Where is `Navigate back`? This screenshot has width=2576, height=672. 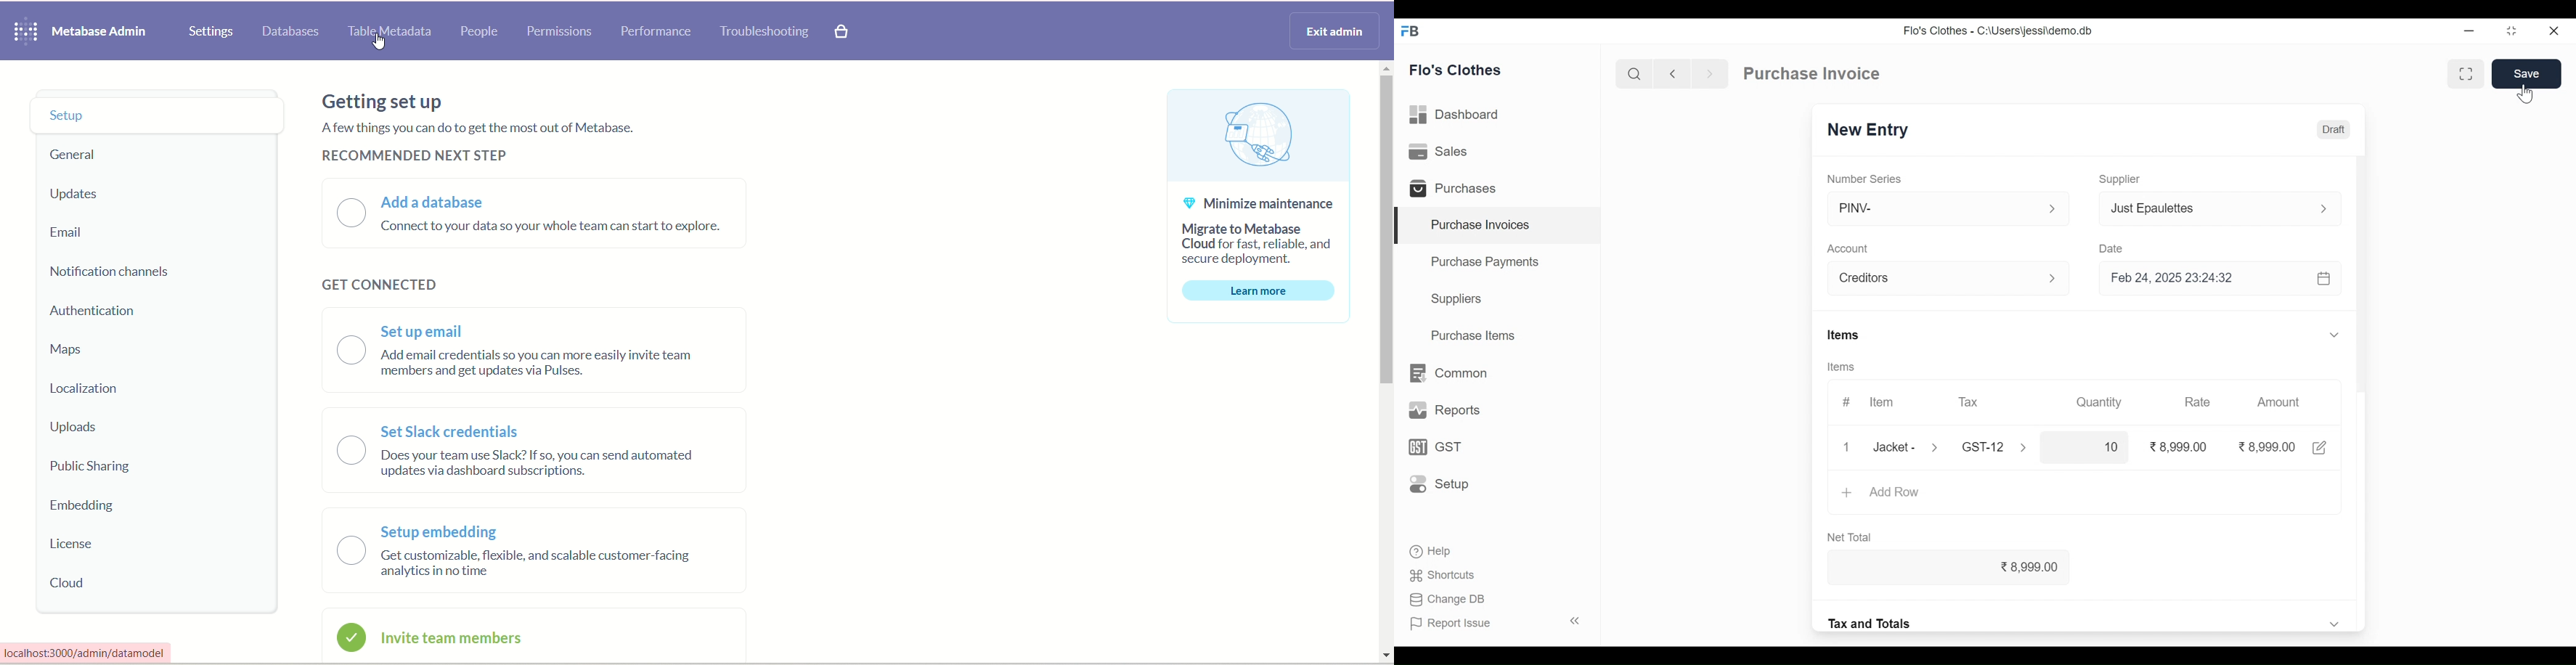
Navigate back is located at coordinates (1670, 74).